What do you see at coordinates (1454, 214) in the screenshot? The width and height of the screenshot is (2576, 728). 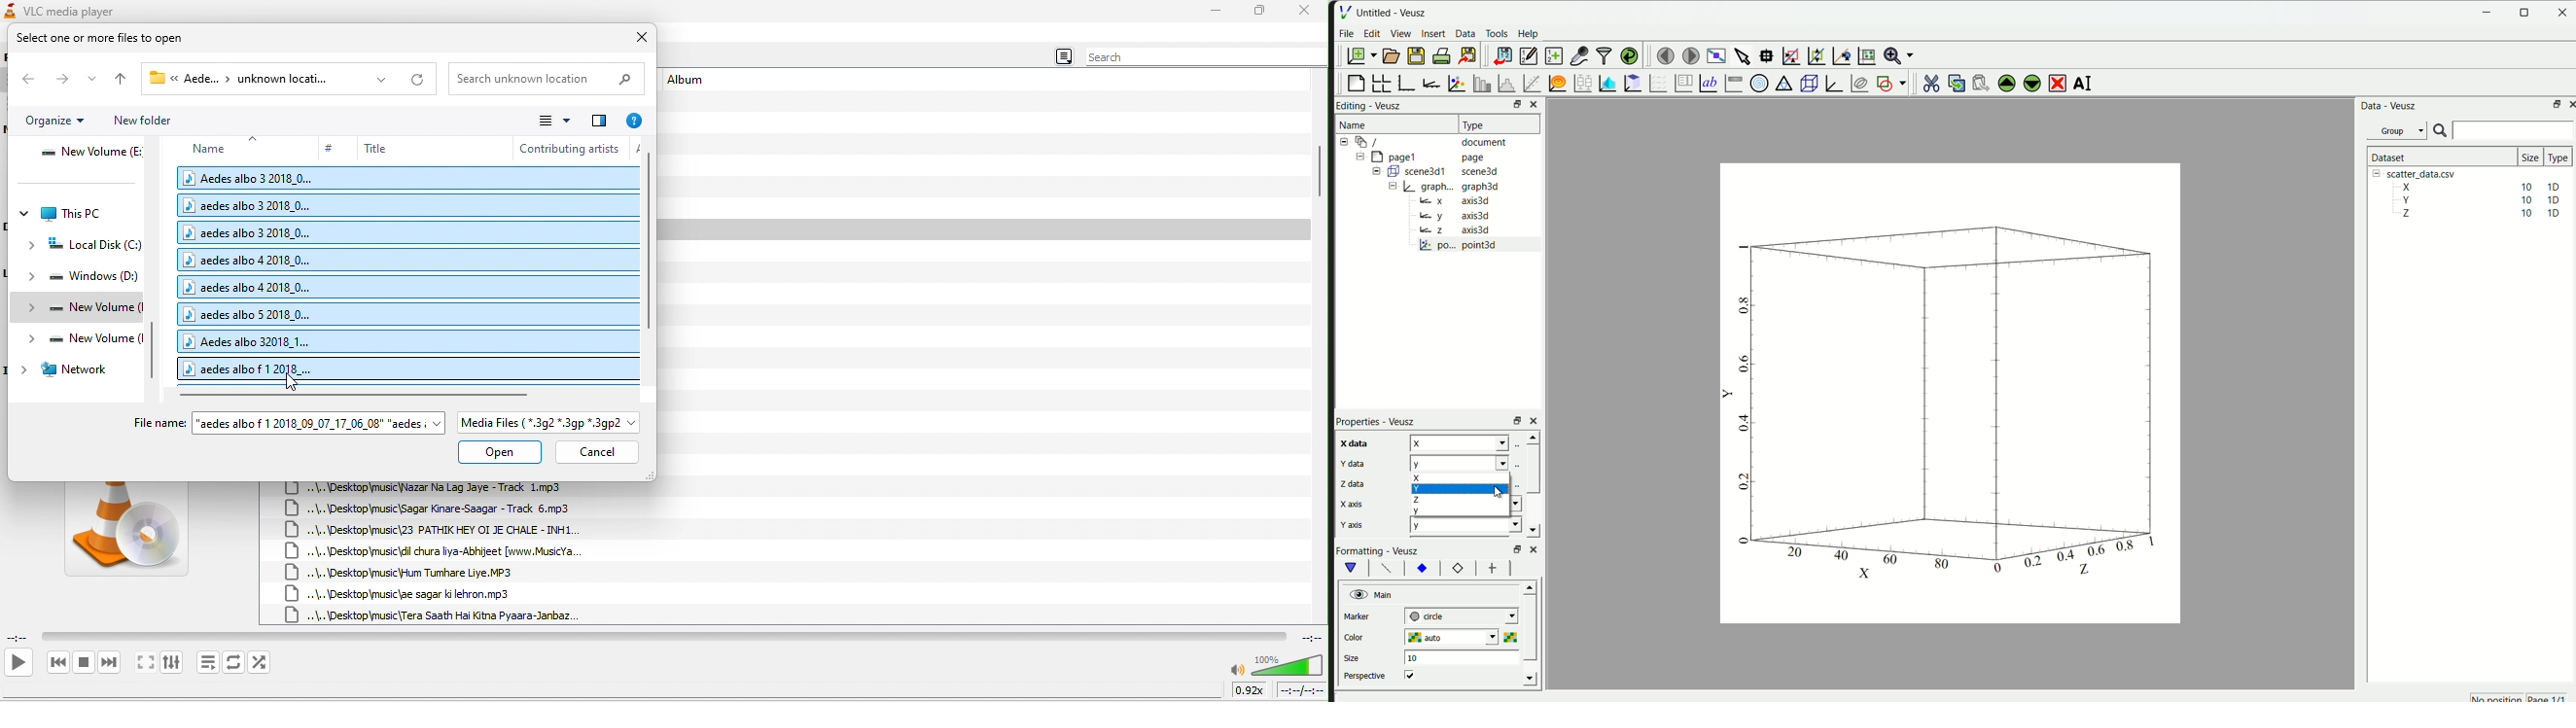 I see `y axis3d` at bounding box center [1454, 214].